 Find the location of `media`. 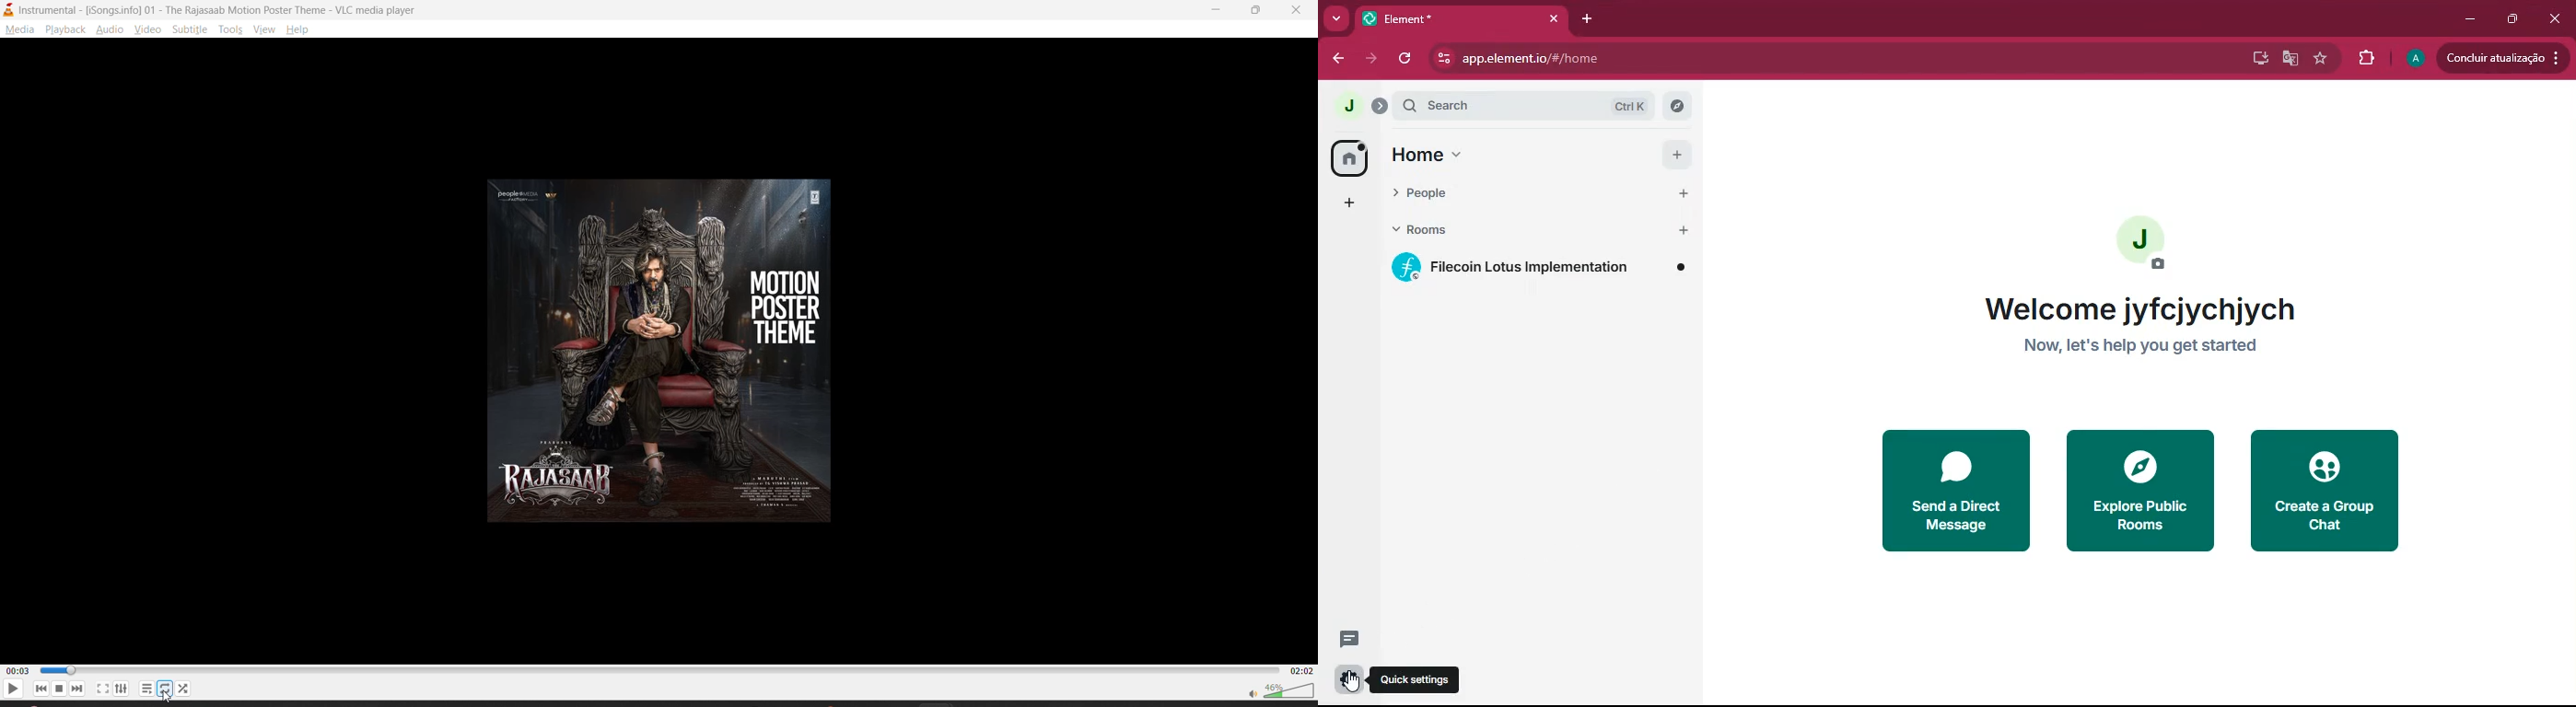

media is located at coordinates (20, 29).